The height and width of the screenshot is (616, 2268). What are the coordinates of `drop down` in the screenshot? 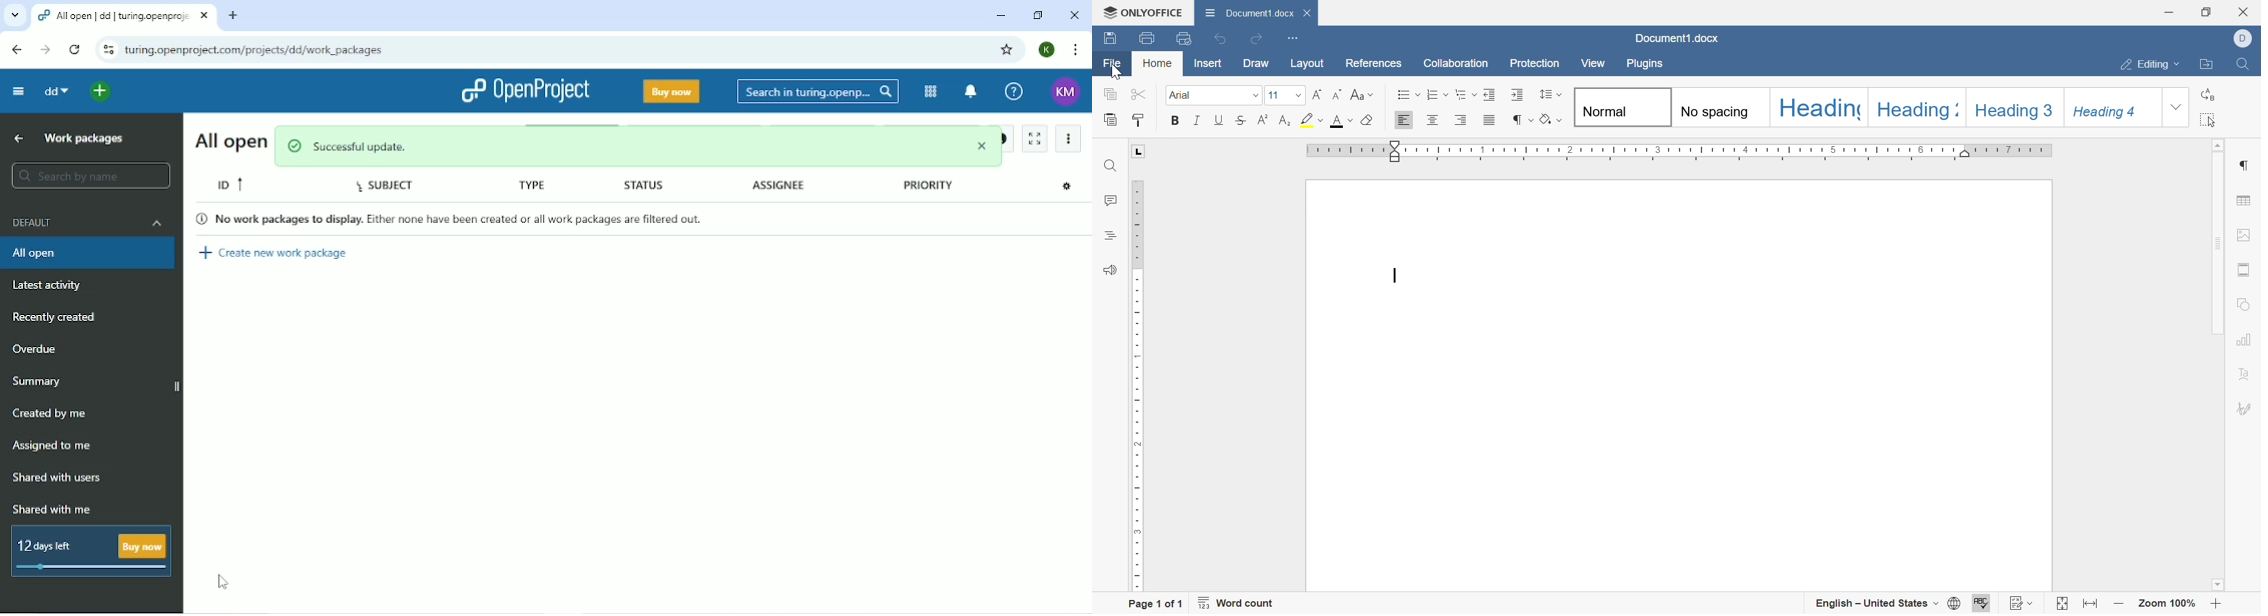 It's located at (2177, 108).